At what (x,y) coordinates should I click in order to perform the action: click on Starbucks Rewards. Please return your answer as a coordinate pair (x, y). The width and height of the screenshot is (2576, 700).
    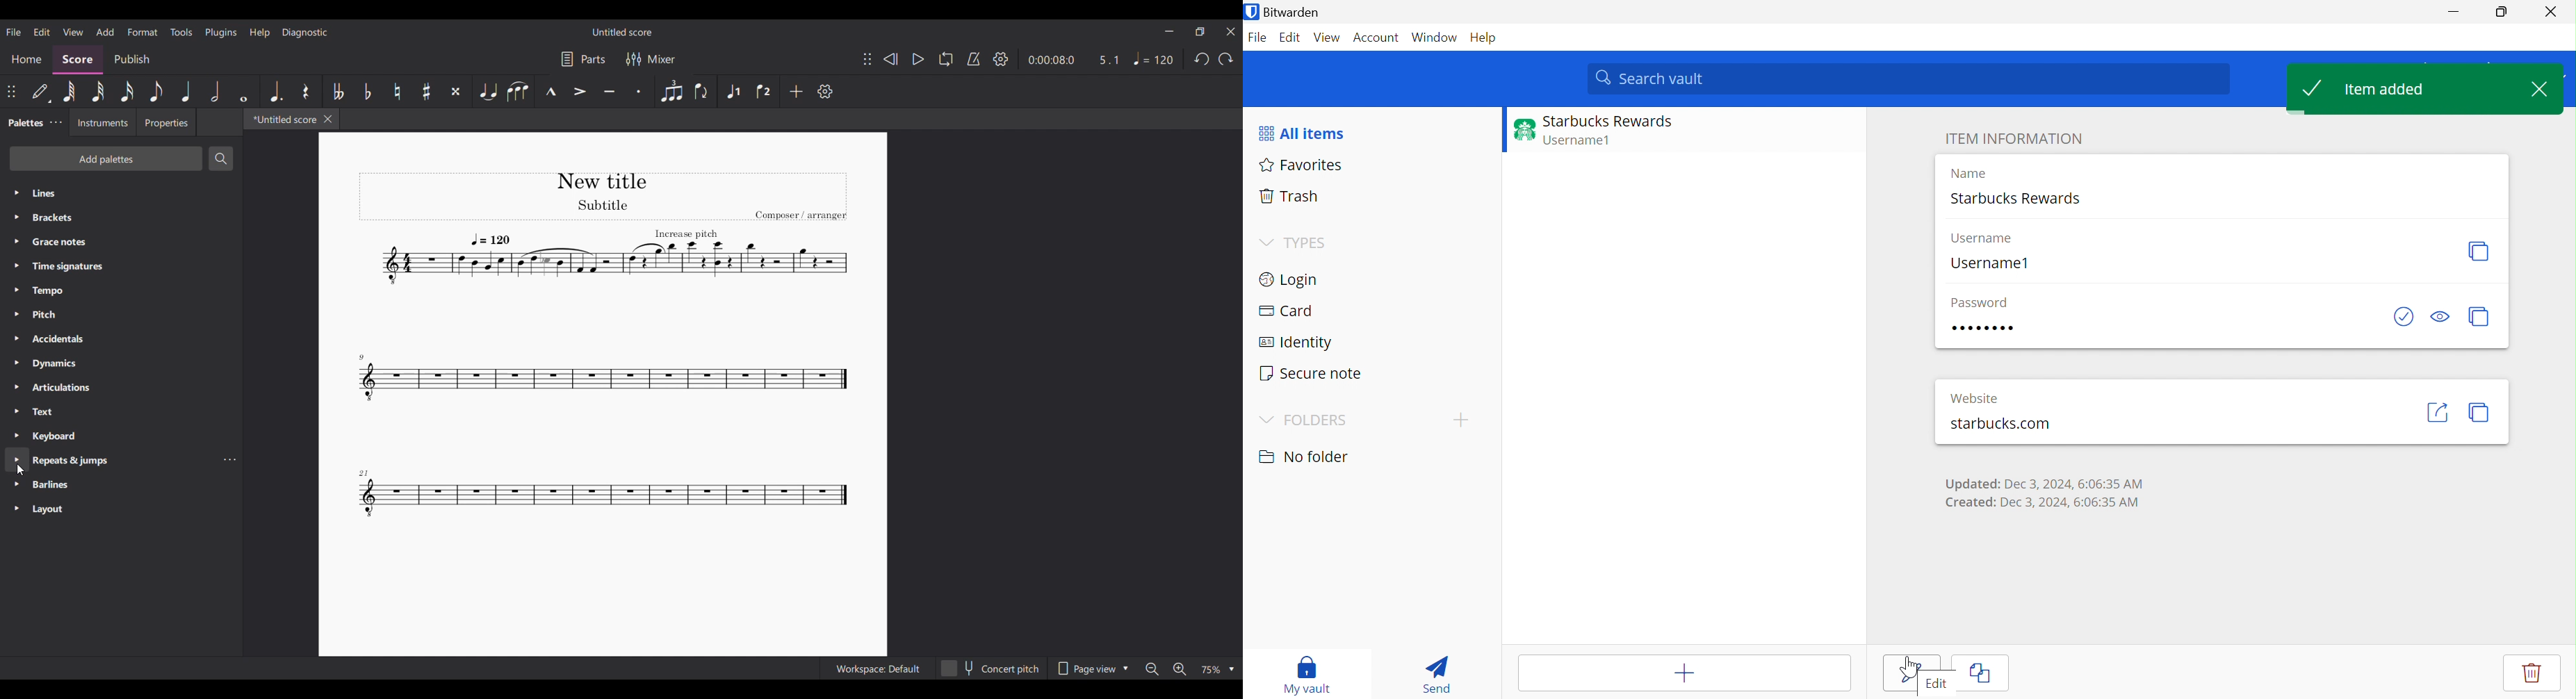
    Looking at the image, I should click on (2019, 199).